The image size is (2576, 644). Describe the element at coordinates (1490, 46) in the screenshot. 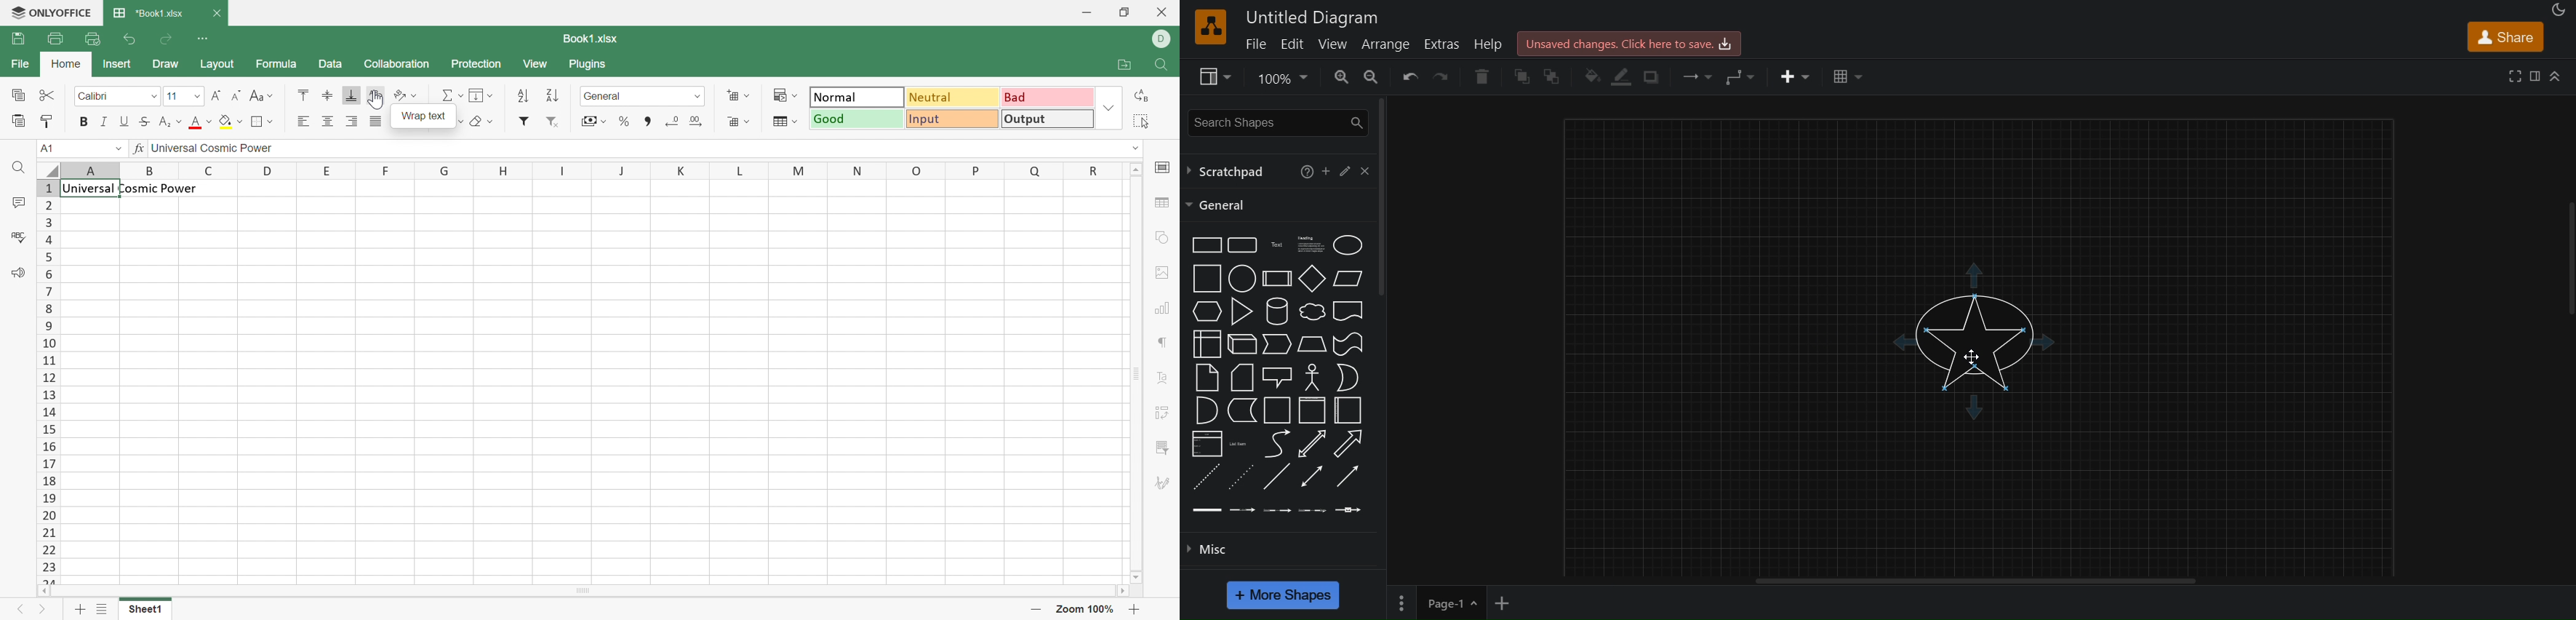

I see `help` at that location.